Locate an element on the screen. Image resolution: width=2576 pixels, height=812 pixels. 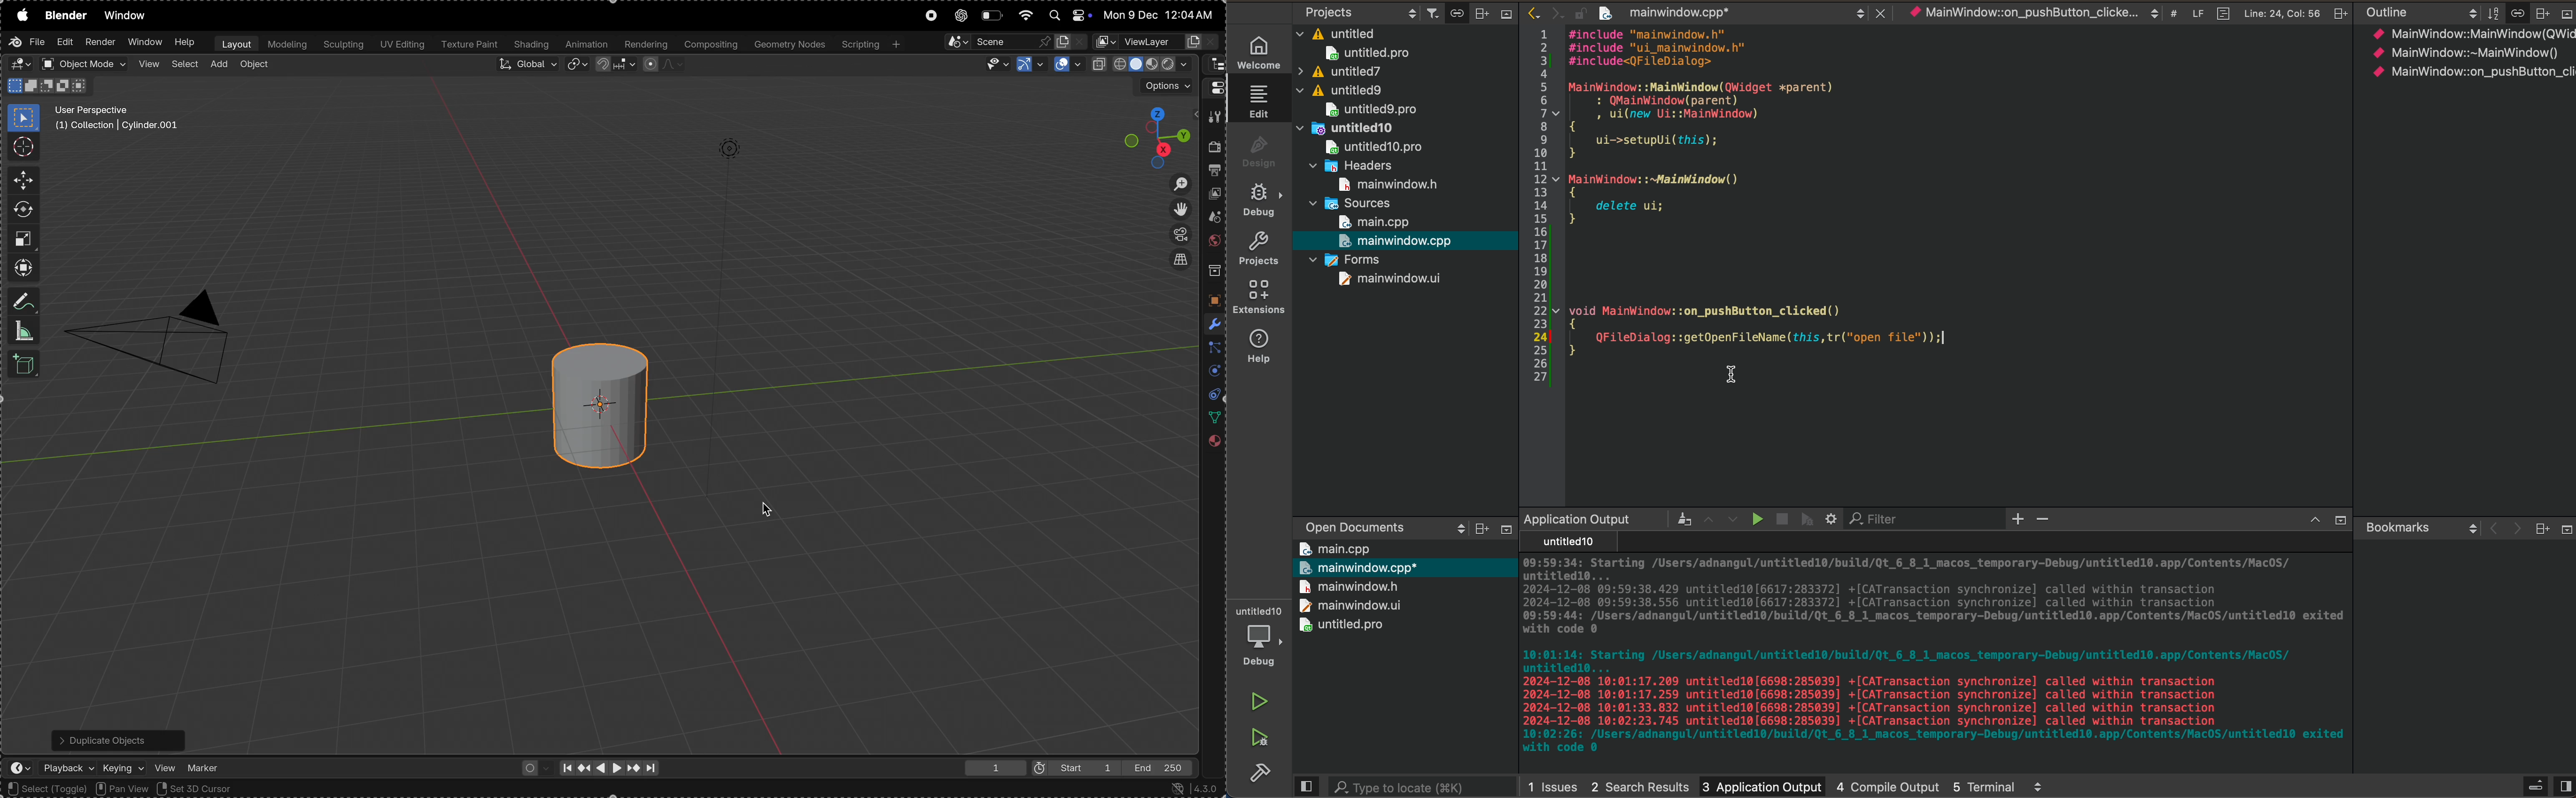
apple menu is located at coordinates (20, 15).